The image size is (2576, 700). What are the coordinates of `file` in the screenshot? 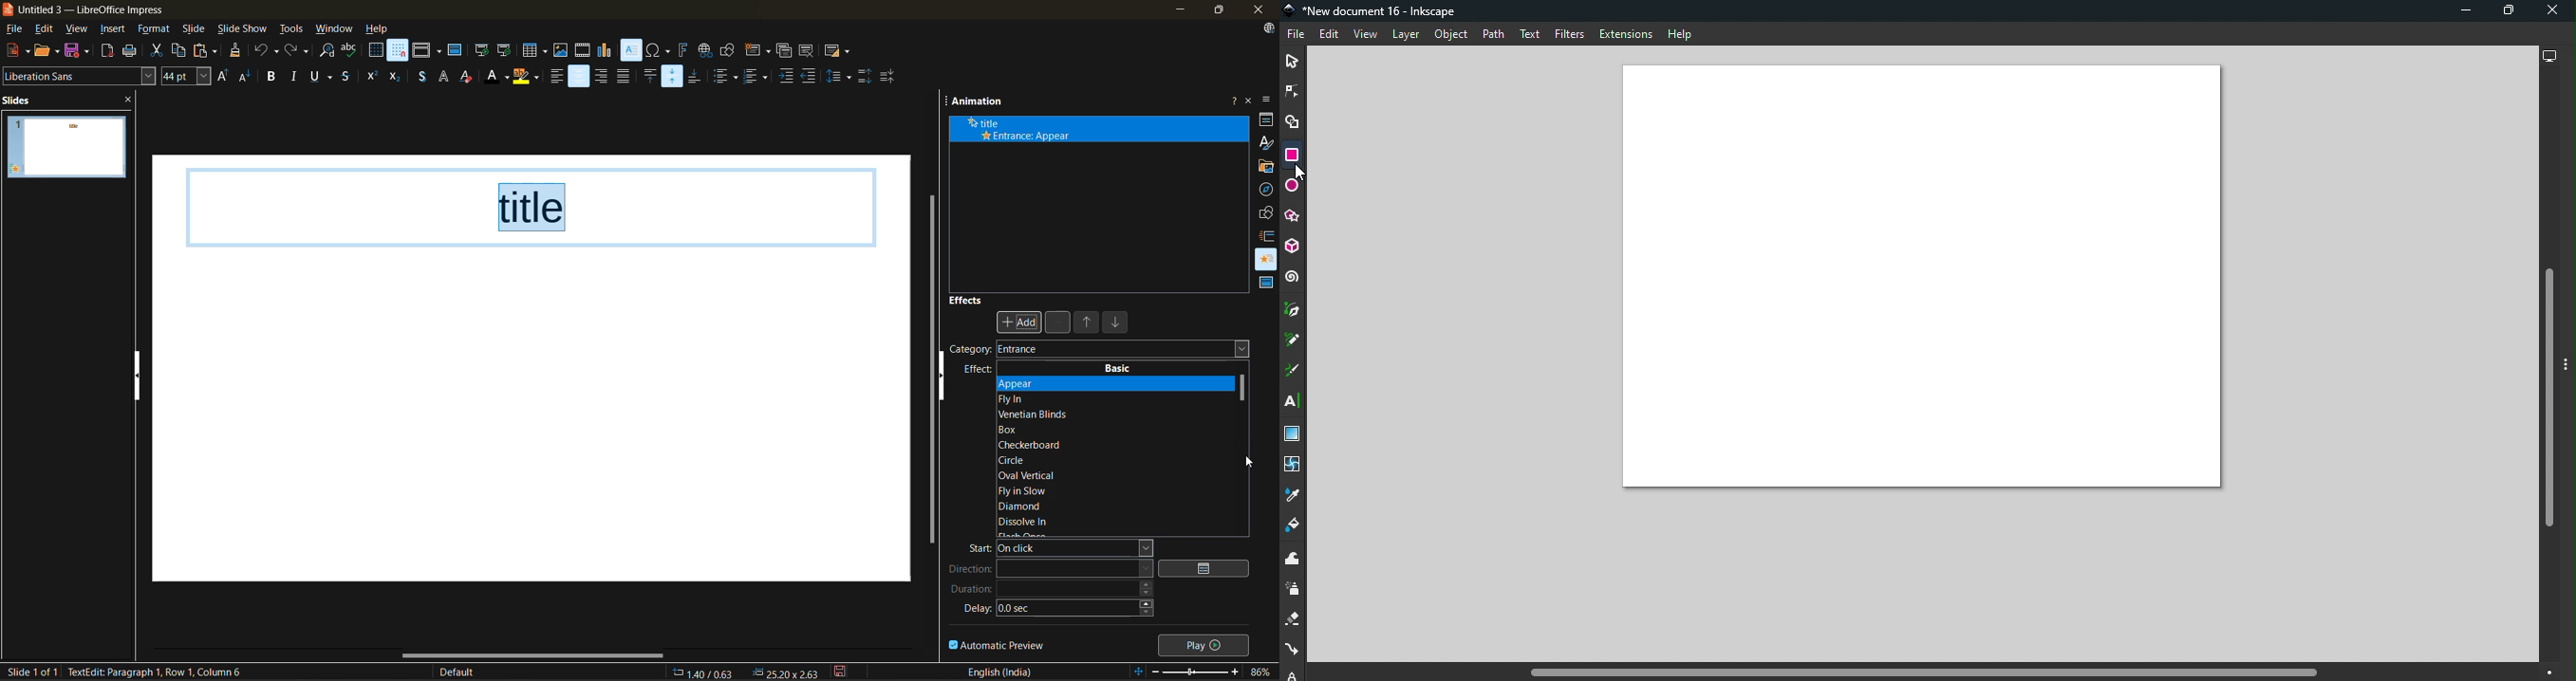 It's located at (18, 29).